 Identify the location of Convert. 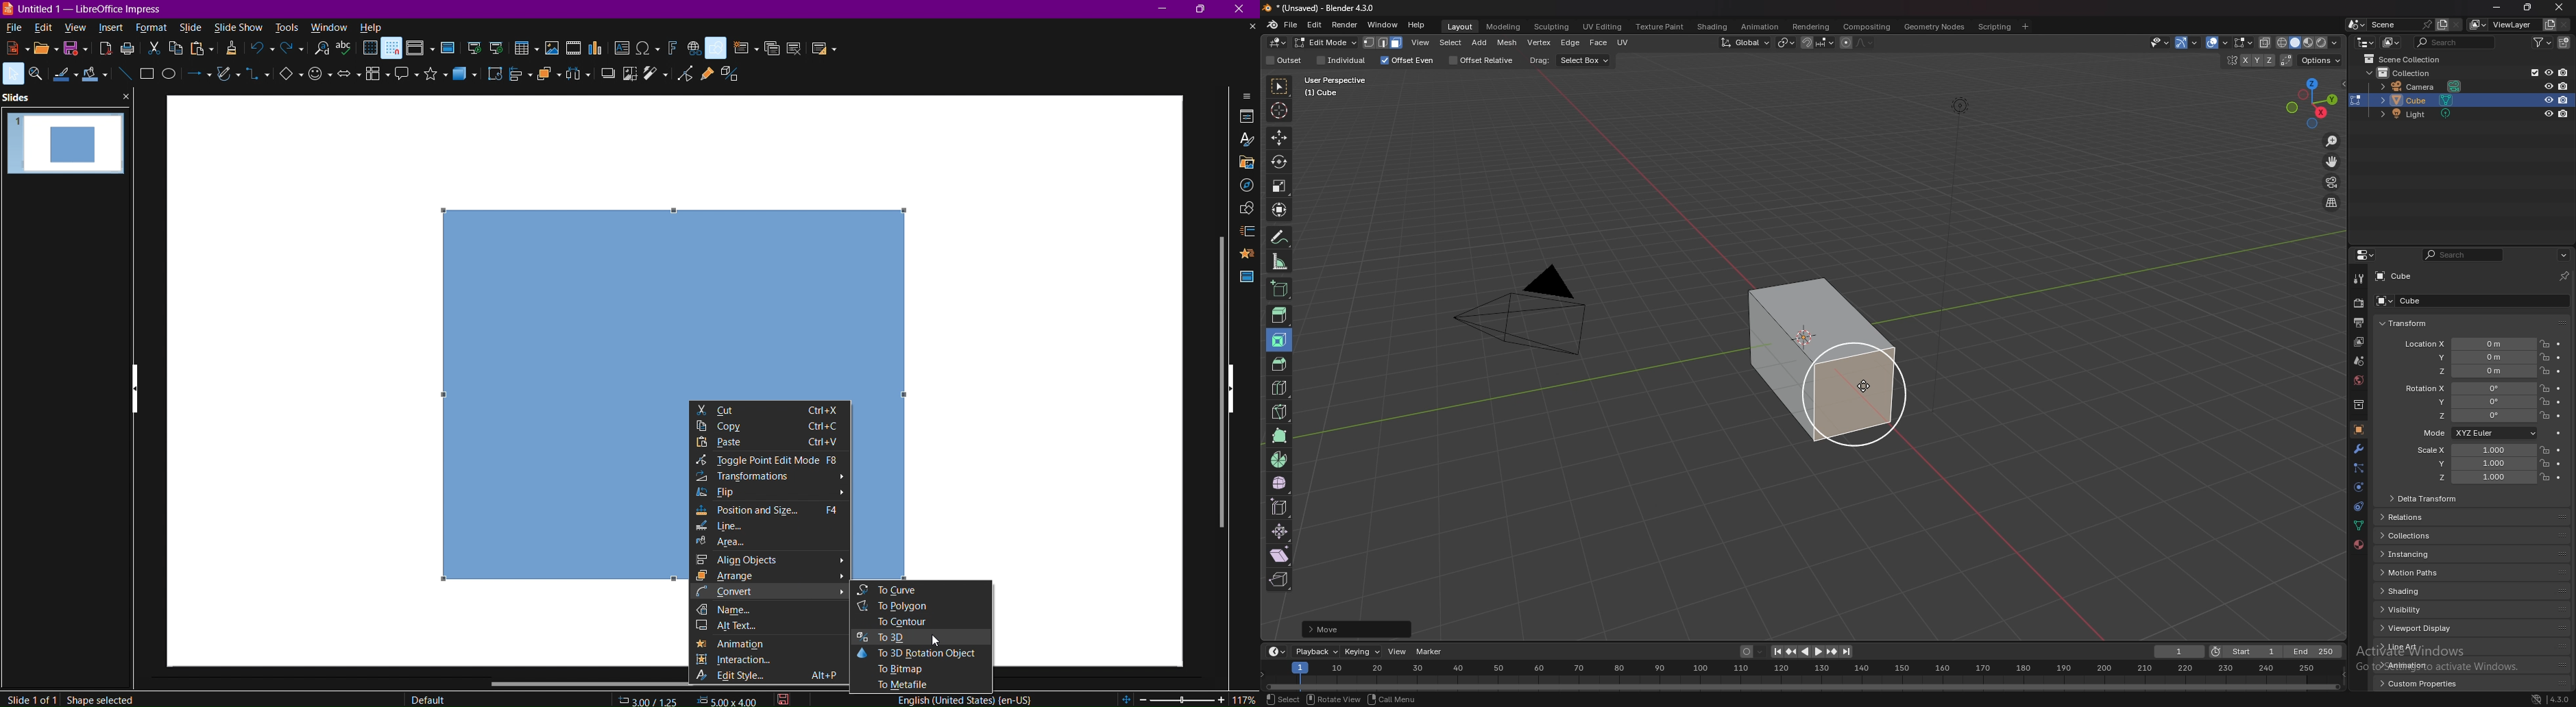
(768, 592).